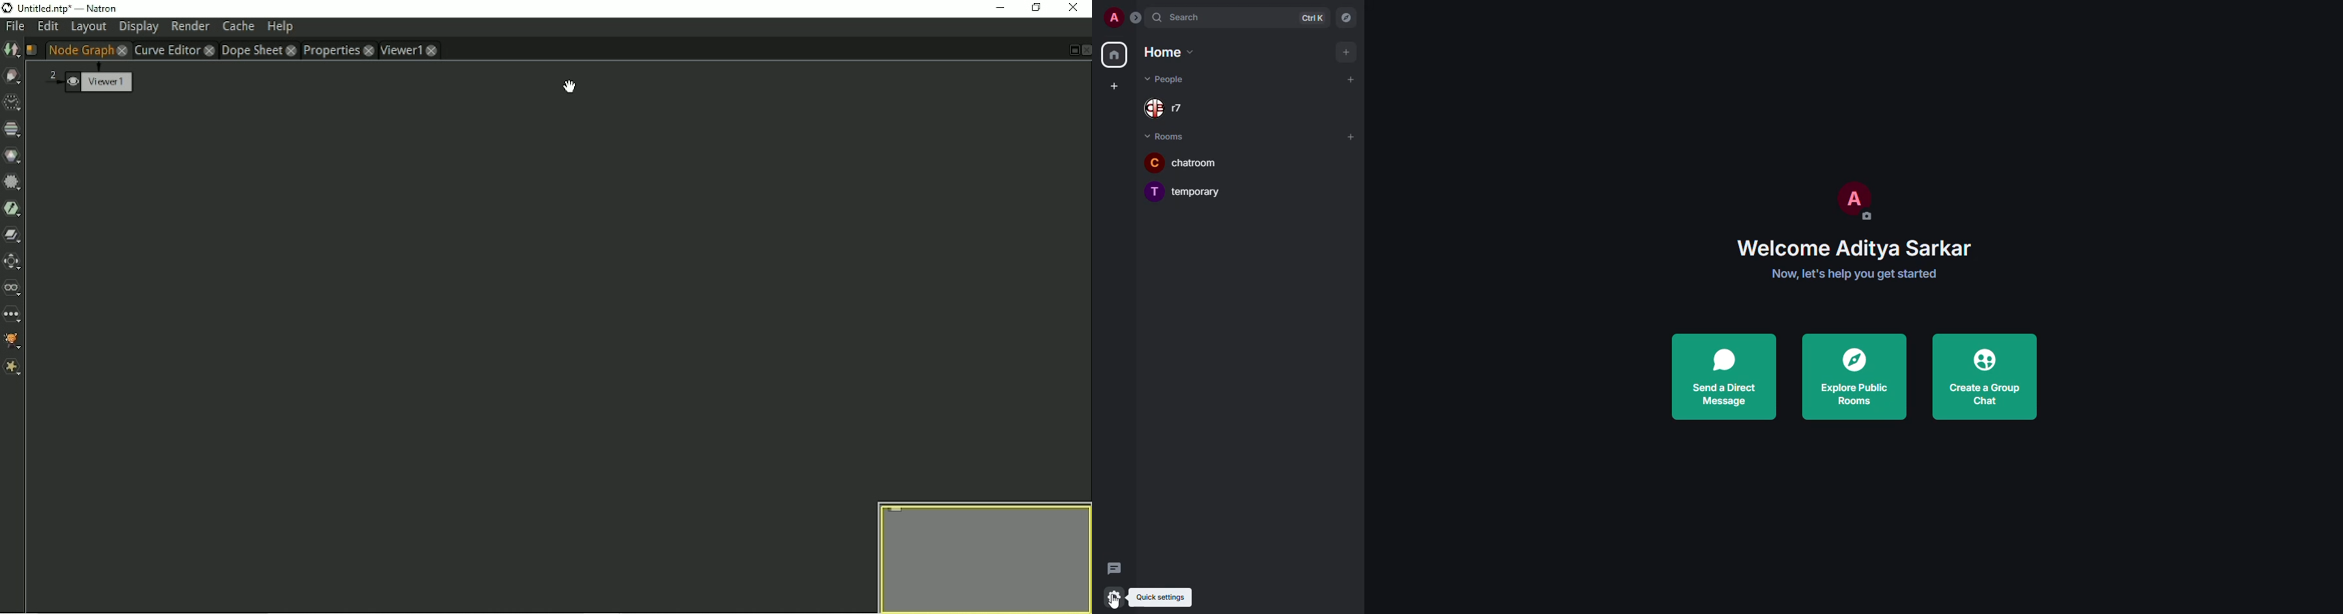  I want to click on Welcome Aditya Sarkar, so click(1855, 249).